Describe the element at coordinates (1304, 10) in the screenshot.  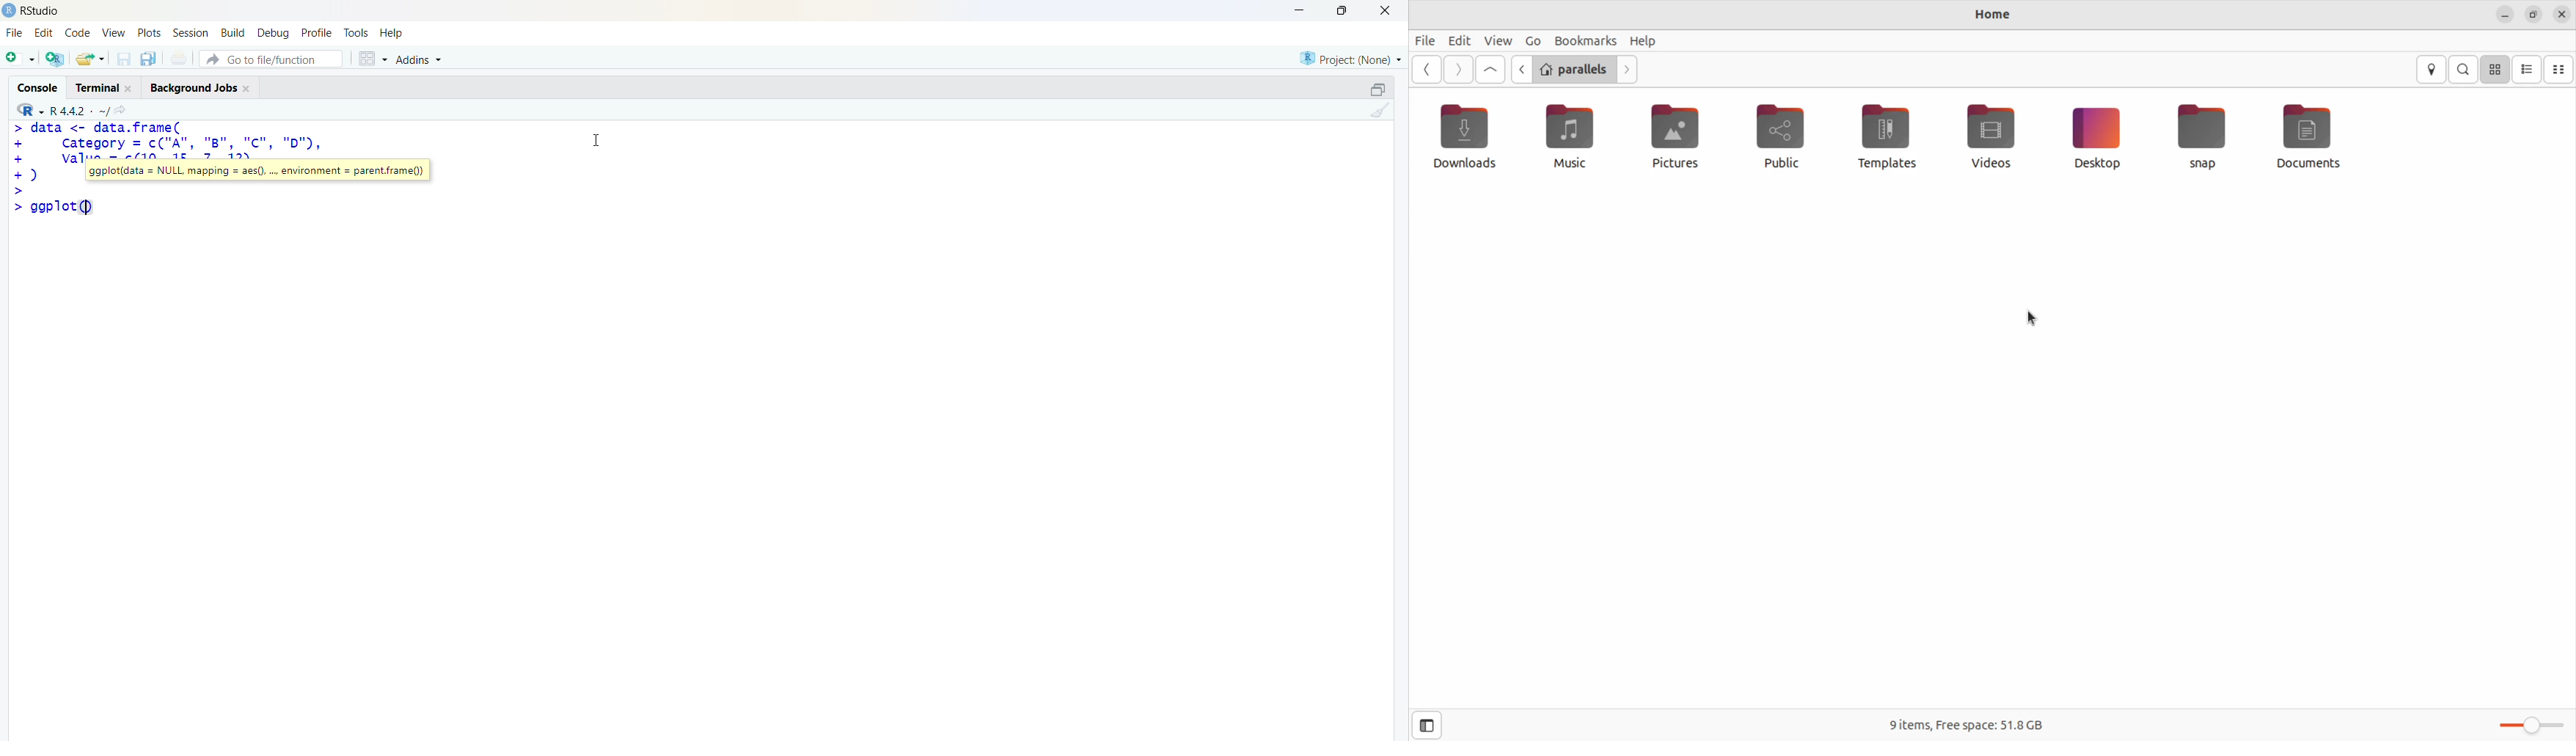
I see `minimize` at that location.